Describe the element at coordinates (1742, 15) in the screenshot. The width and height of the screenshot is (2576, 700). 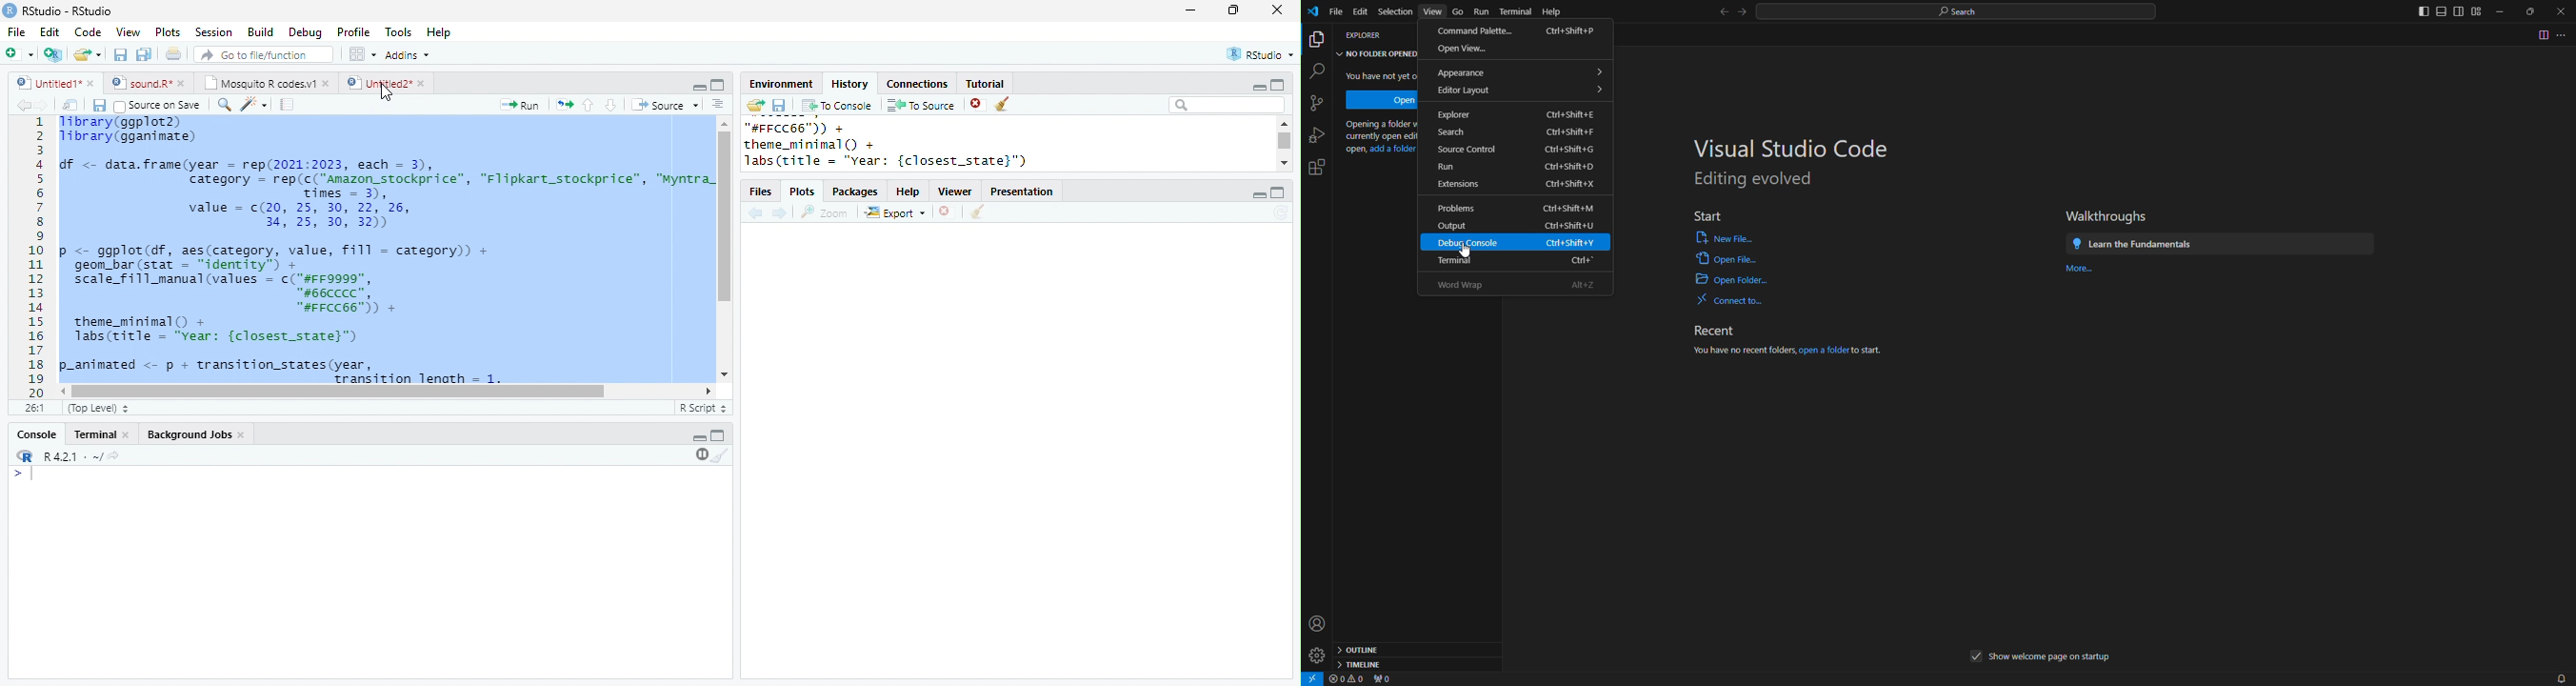
I see `next` at that location.